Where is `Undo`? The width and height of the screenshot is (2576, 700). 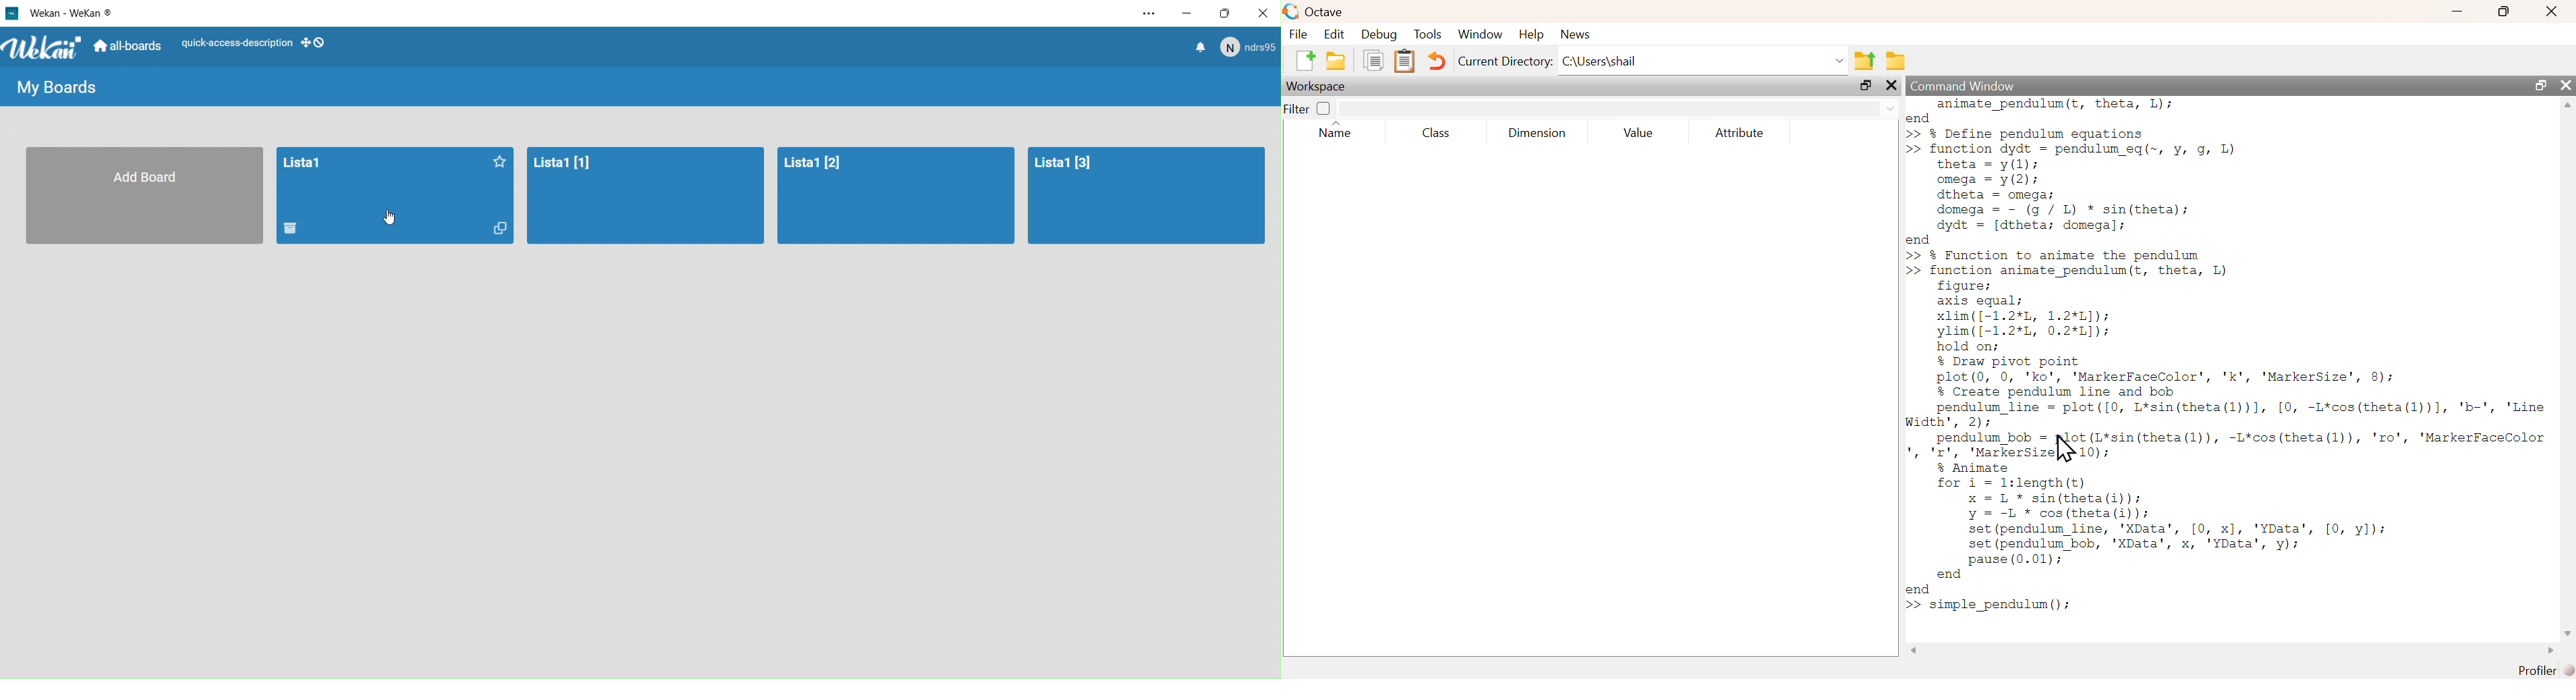
Undo is located at coordinates (1438, 63).